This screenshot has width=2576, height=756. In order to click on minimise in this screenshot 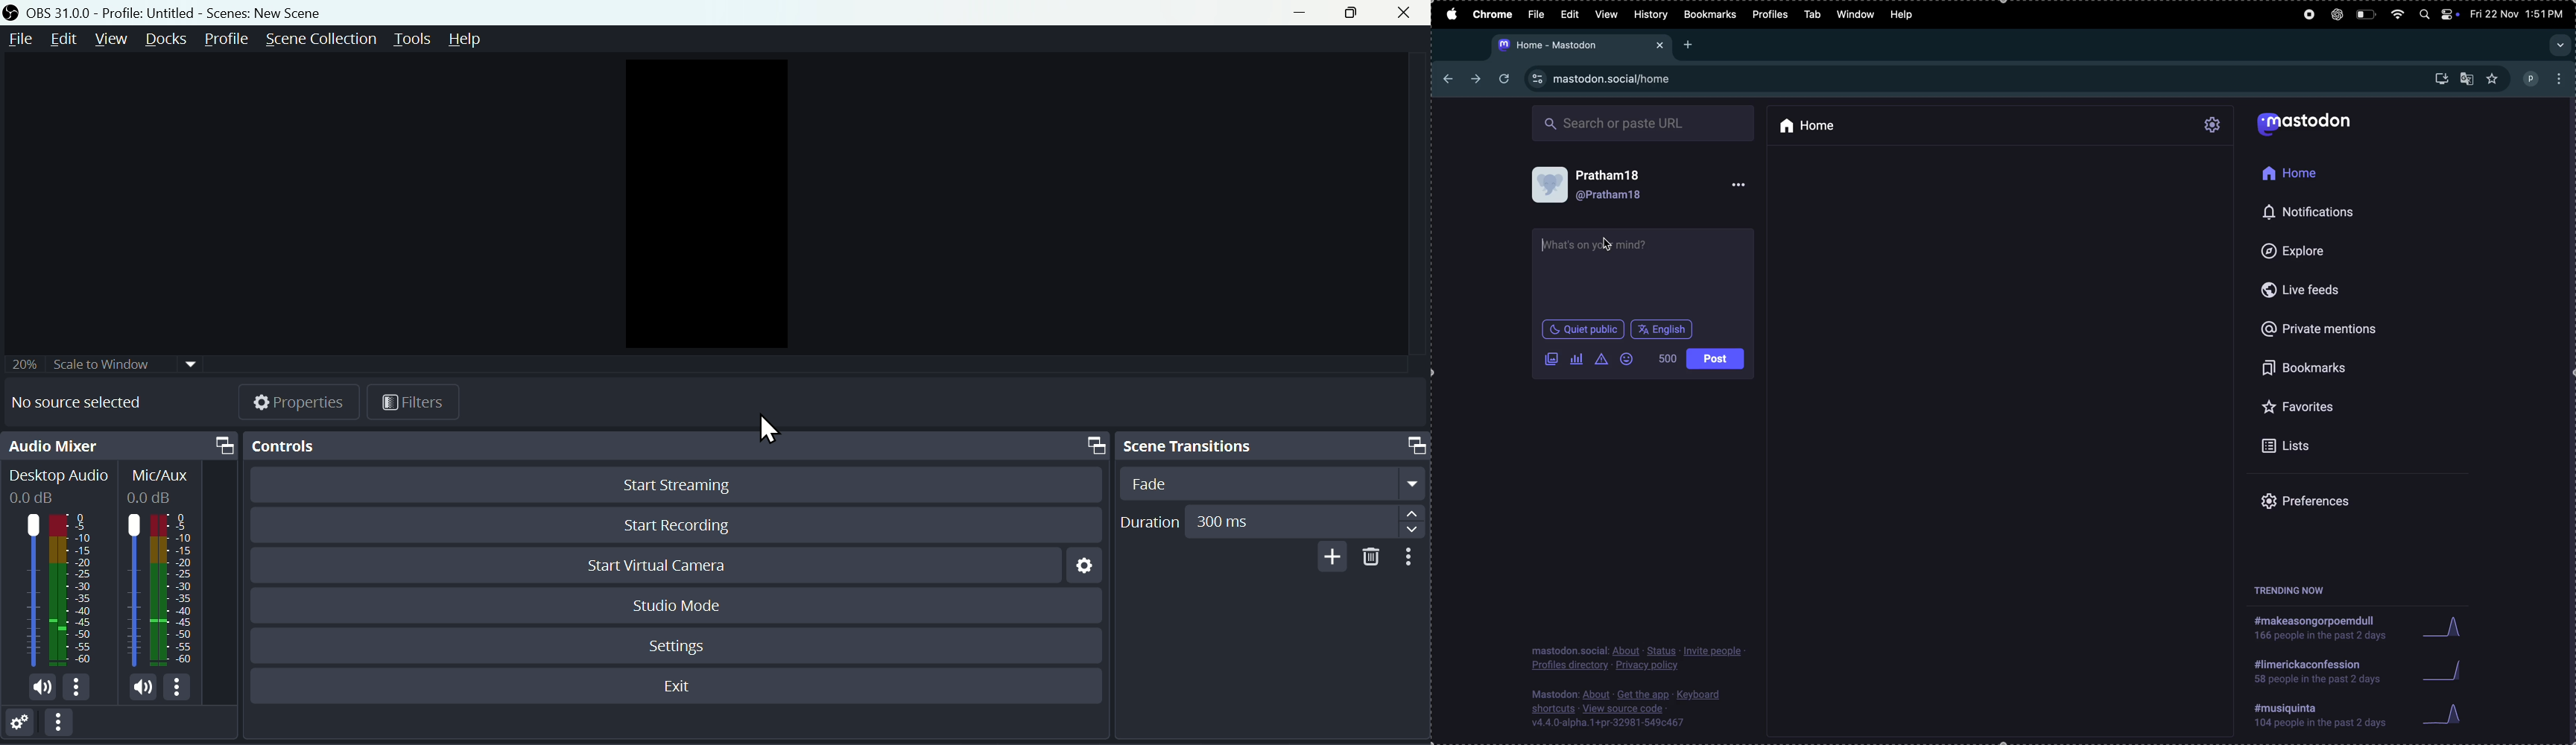, I will do `click(1305, 14)`.